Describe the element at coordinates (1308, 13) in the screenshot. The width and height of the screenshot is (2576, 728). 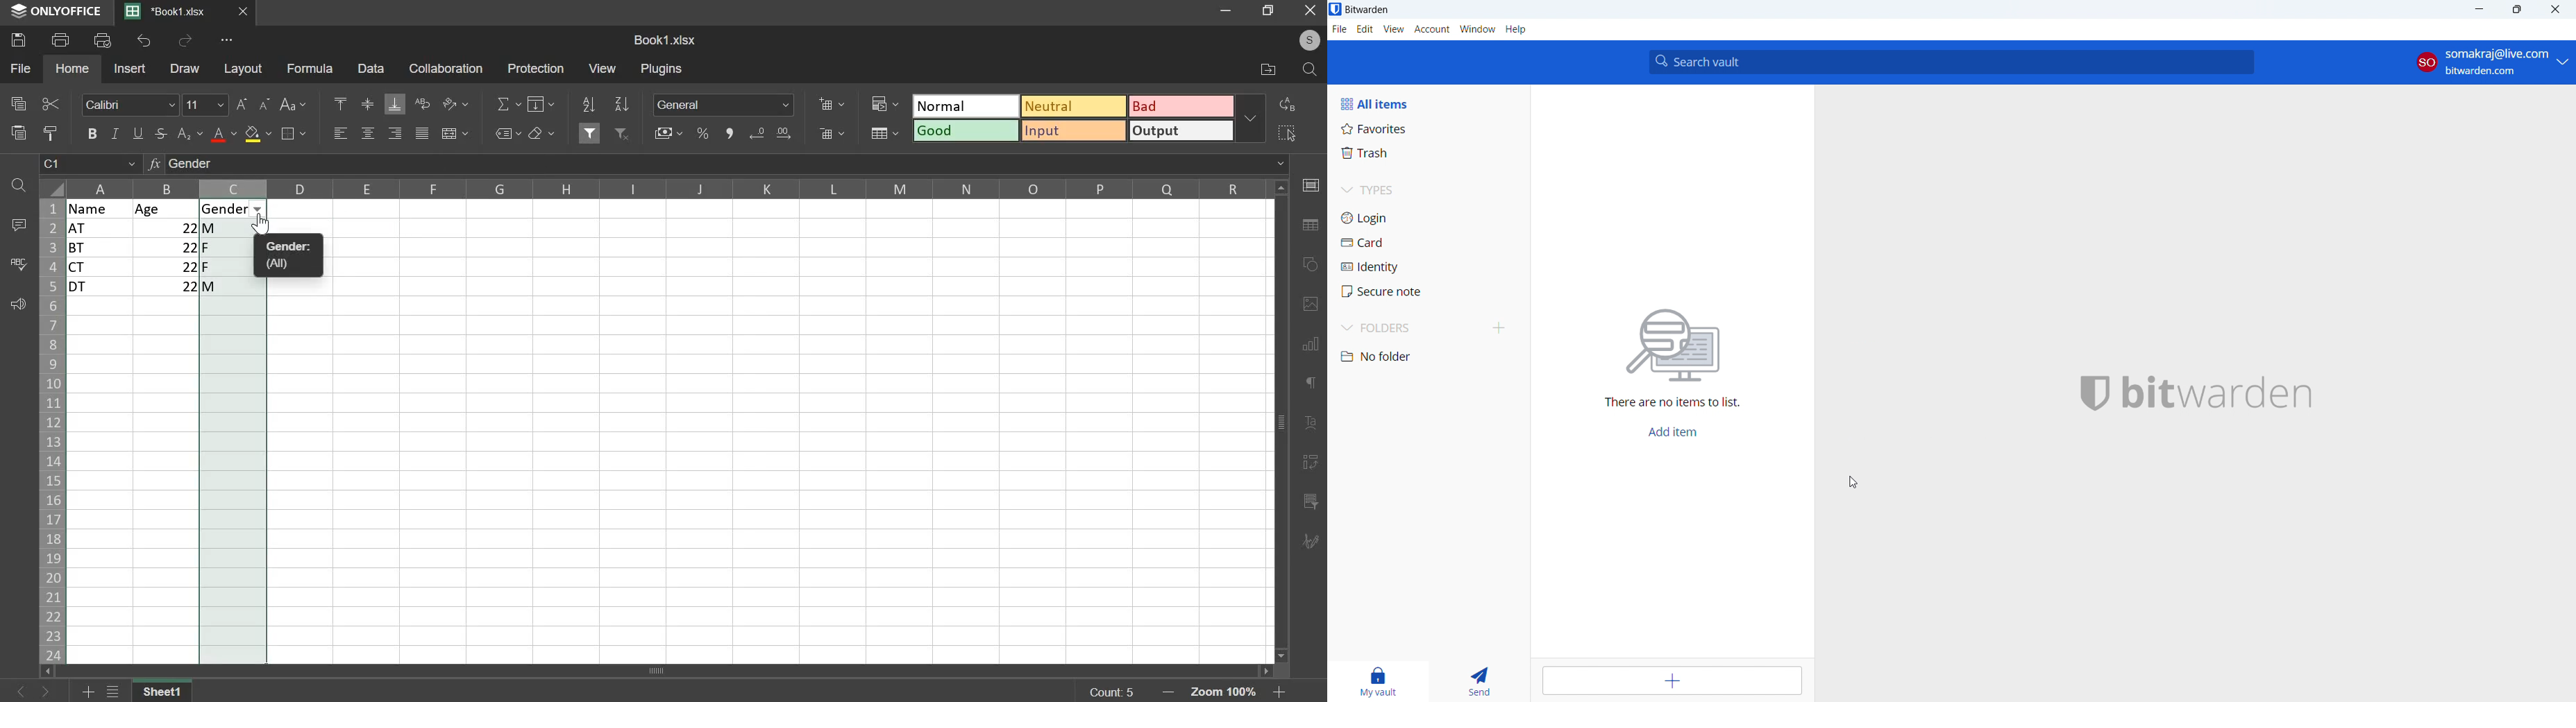
I see `close window` at that location.